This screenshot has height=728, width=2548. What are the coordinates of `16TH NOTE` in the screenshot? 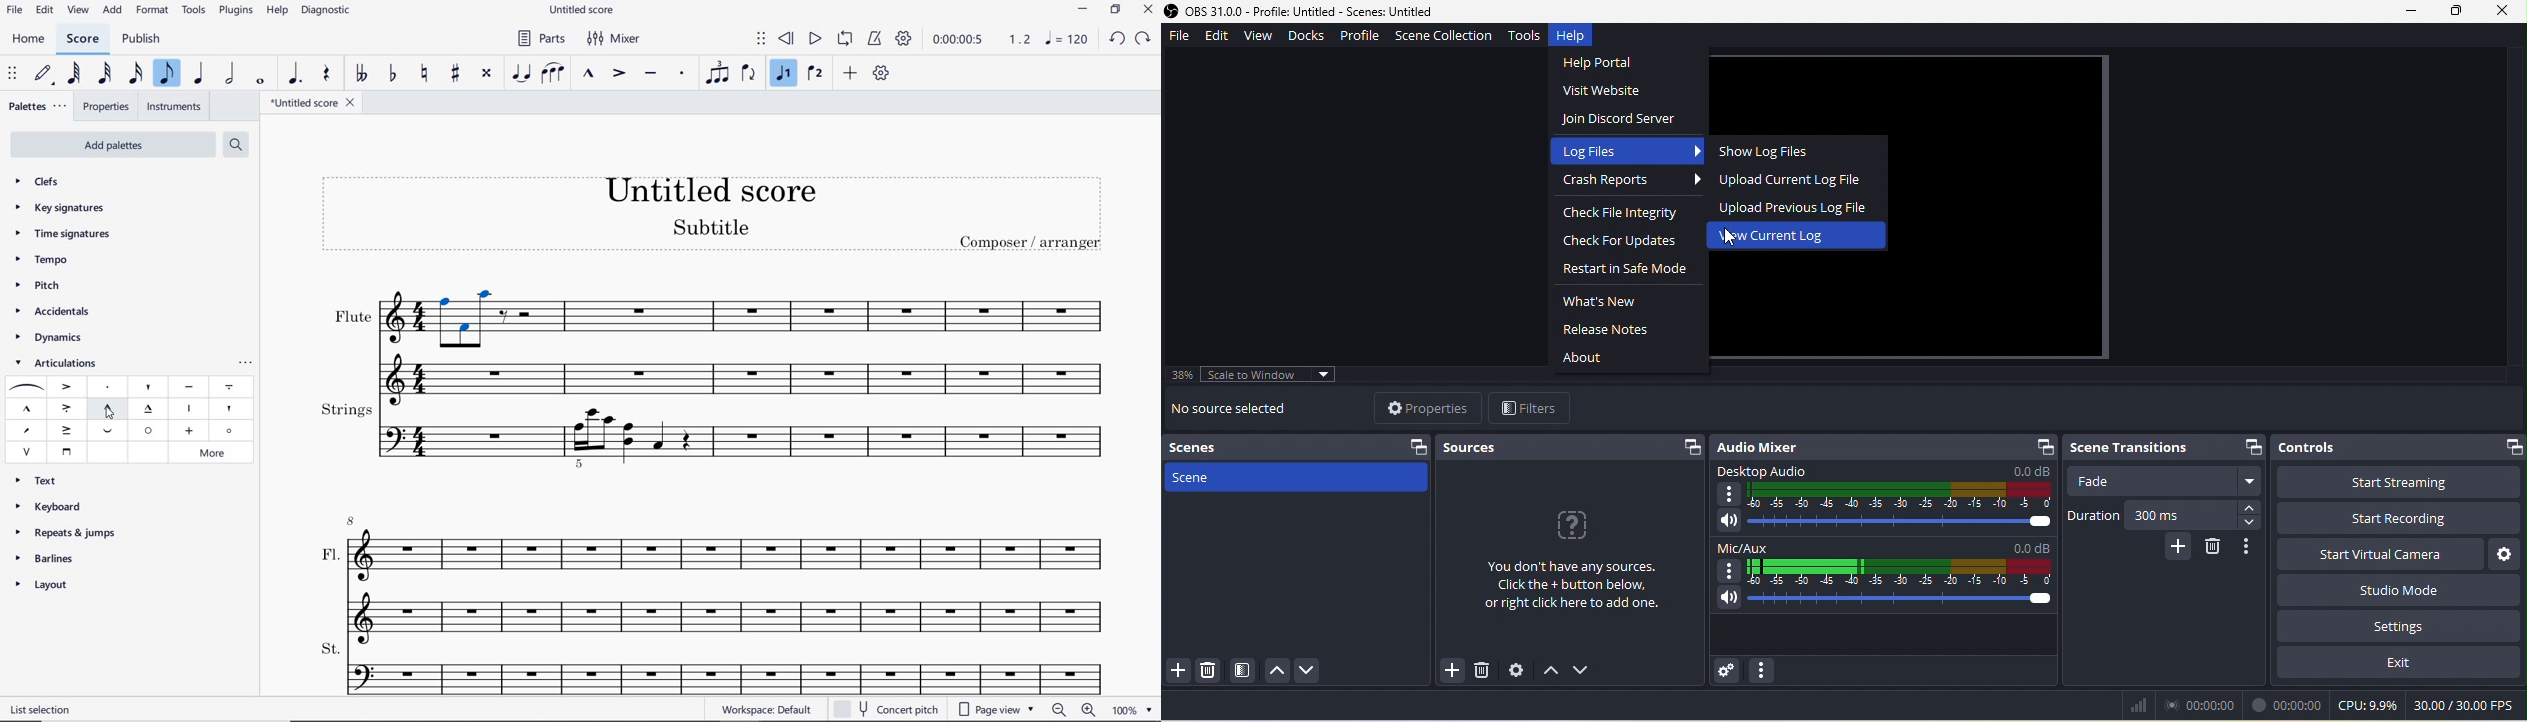 It's located at (136, 74).